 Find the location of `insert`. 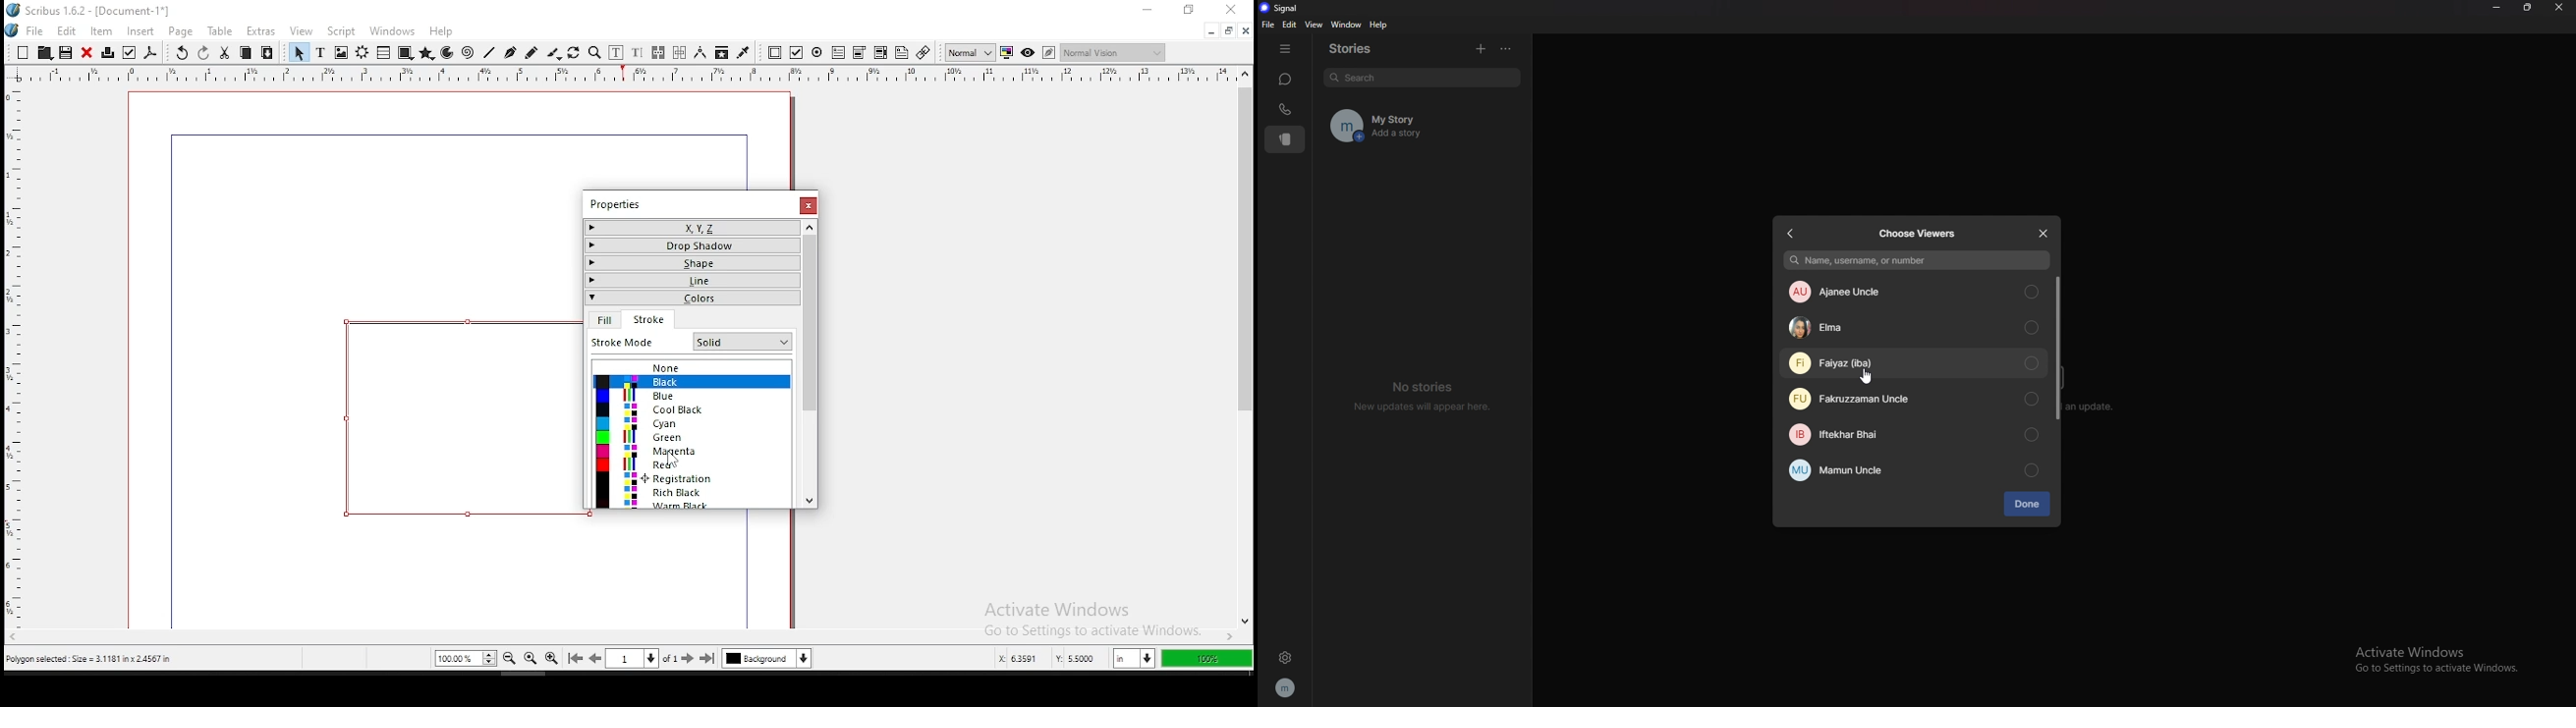

insert is located at coordinates (141, 31).